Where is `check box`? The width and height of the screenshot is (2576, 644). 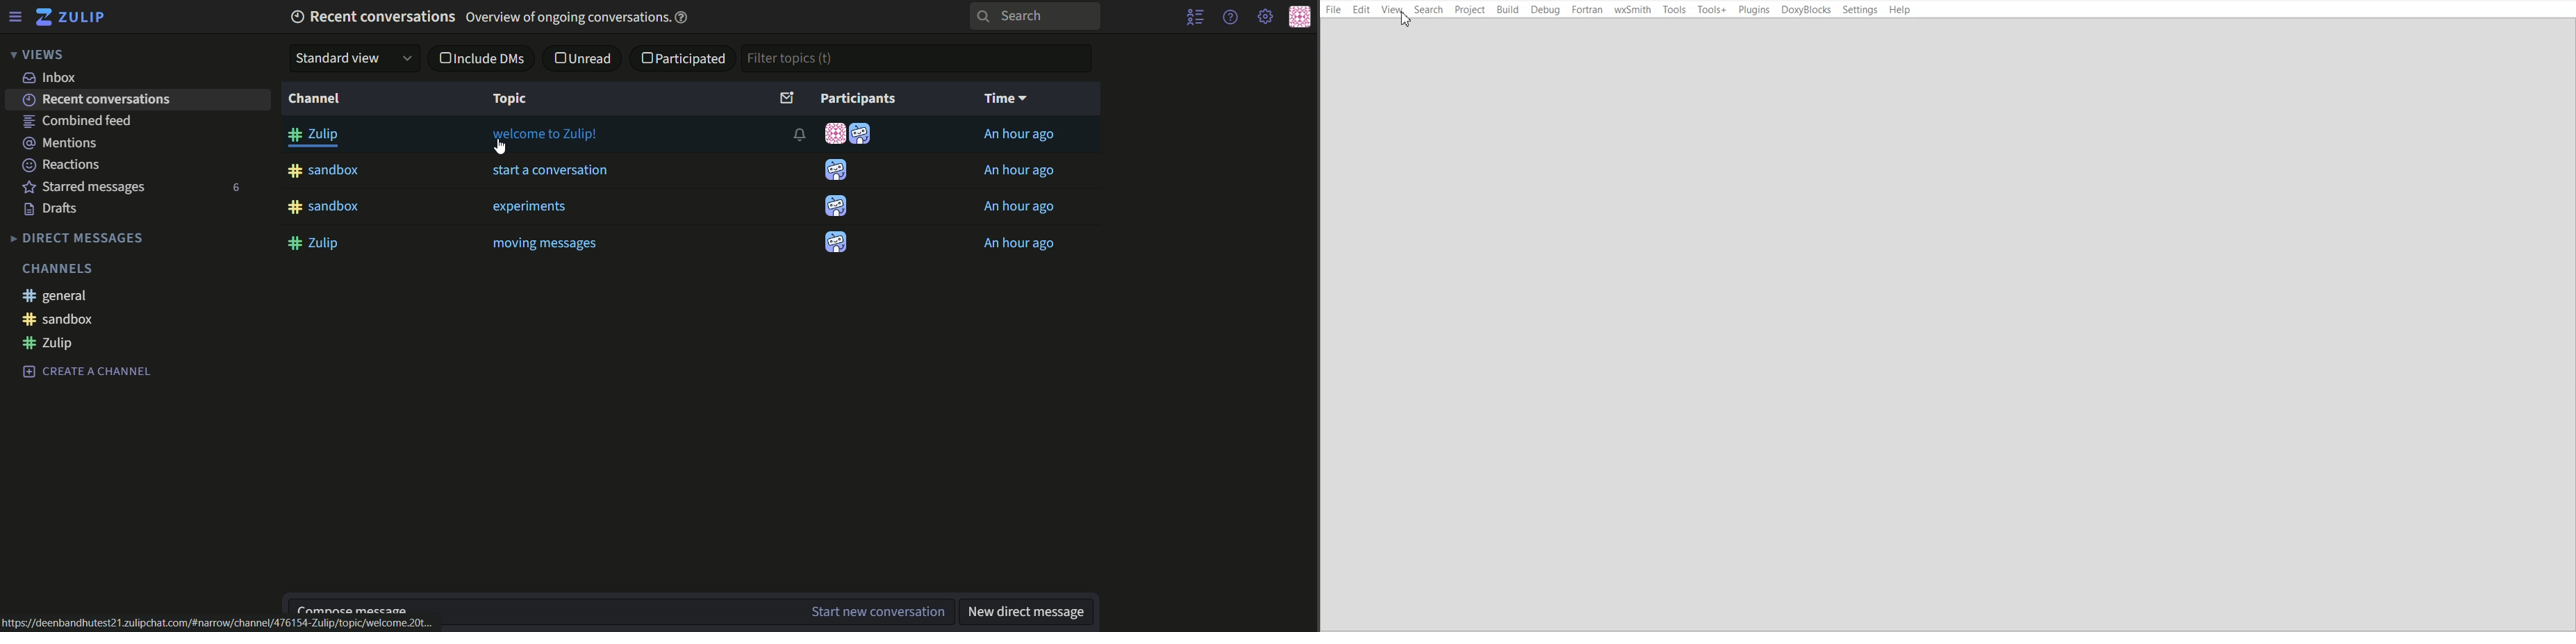
check box is located at coordinates (647, 58).